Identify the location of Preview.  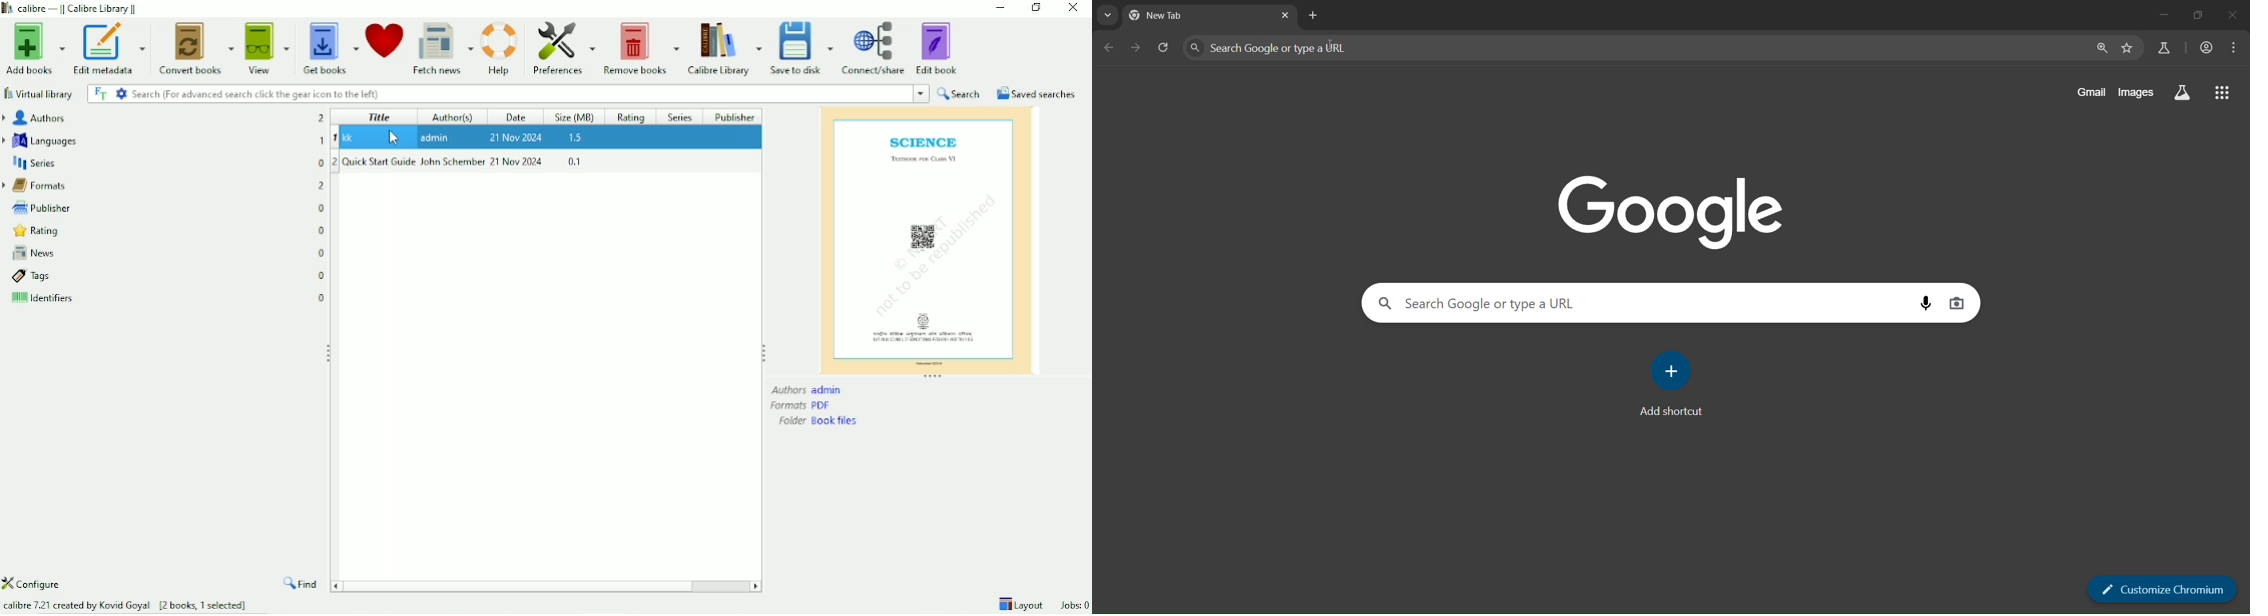
(926, 239).